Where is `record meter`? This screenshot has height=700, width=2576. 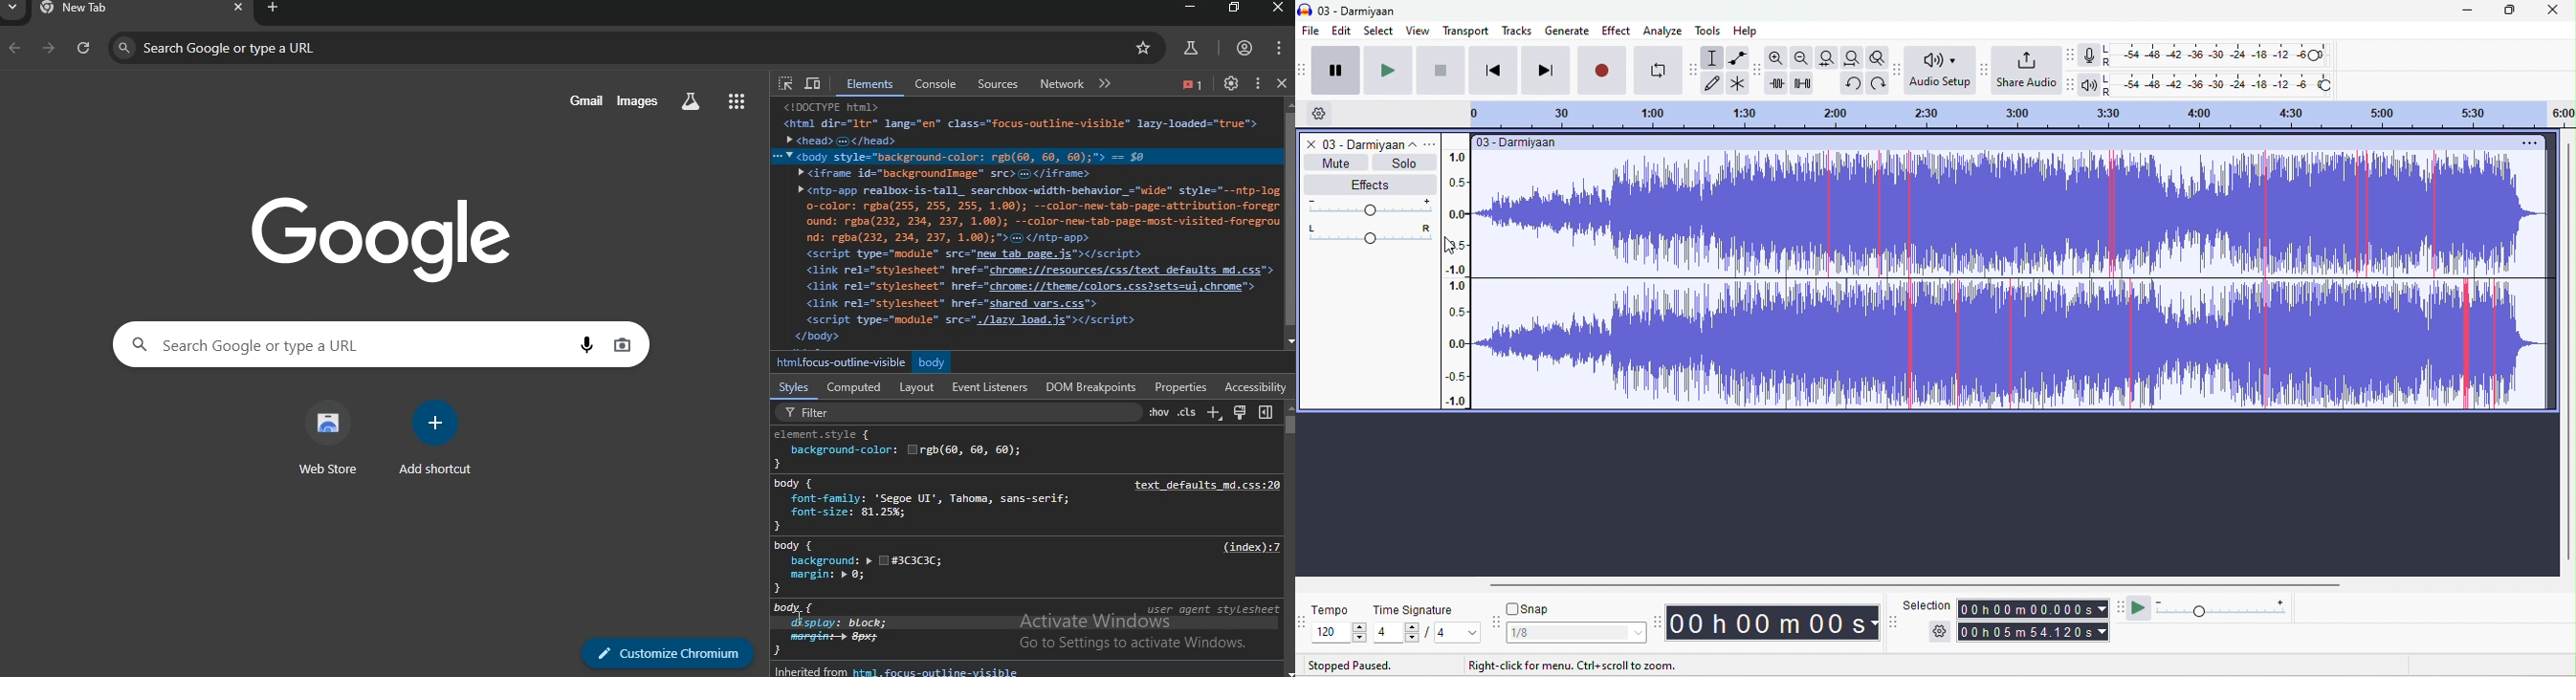
record meter is located at coordinates (2090, 55).